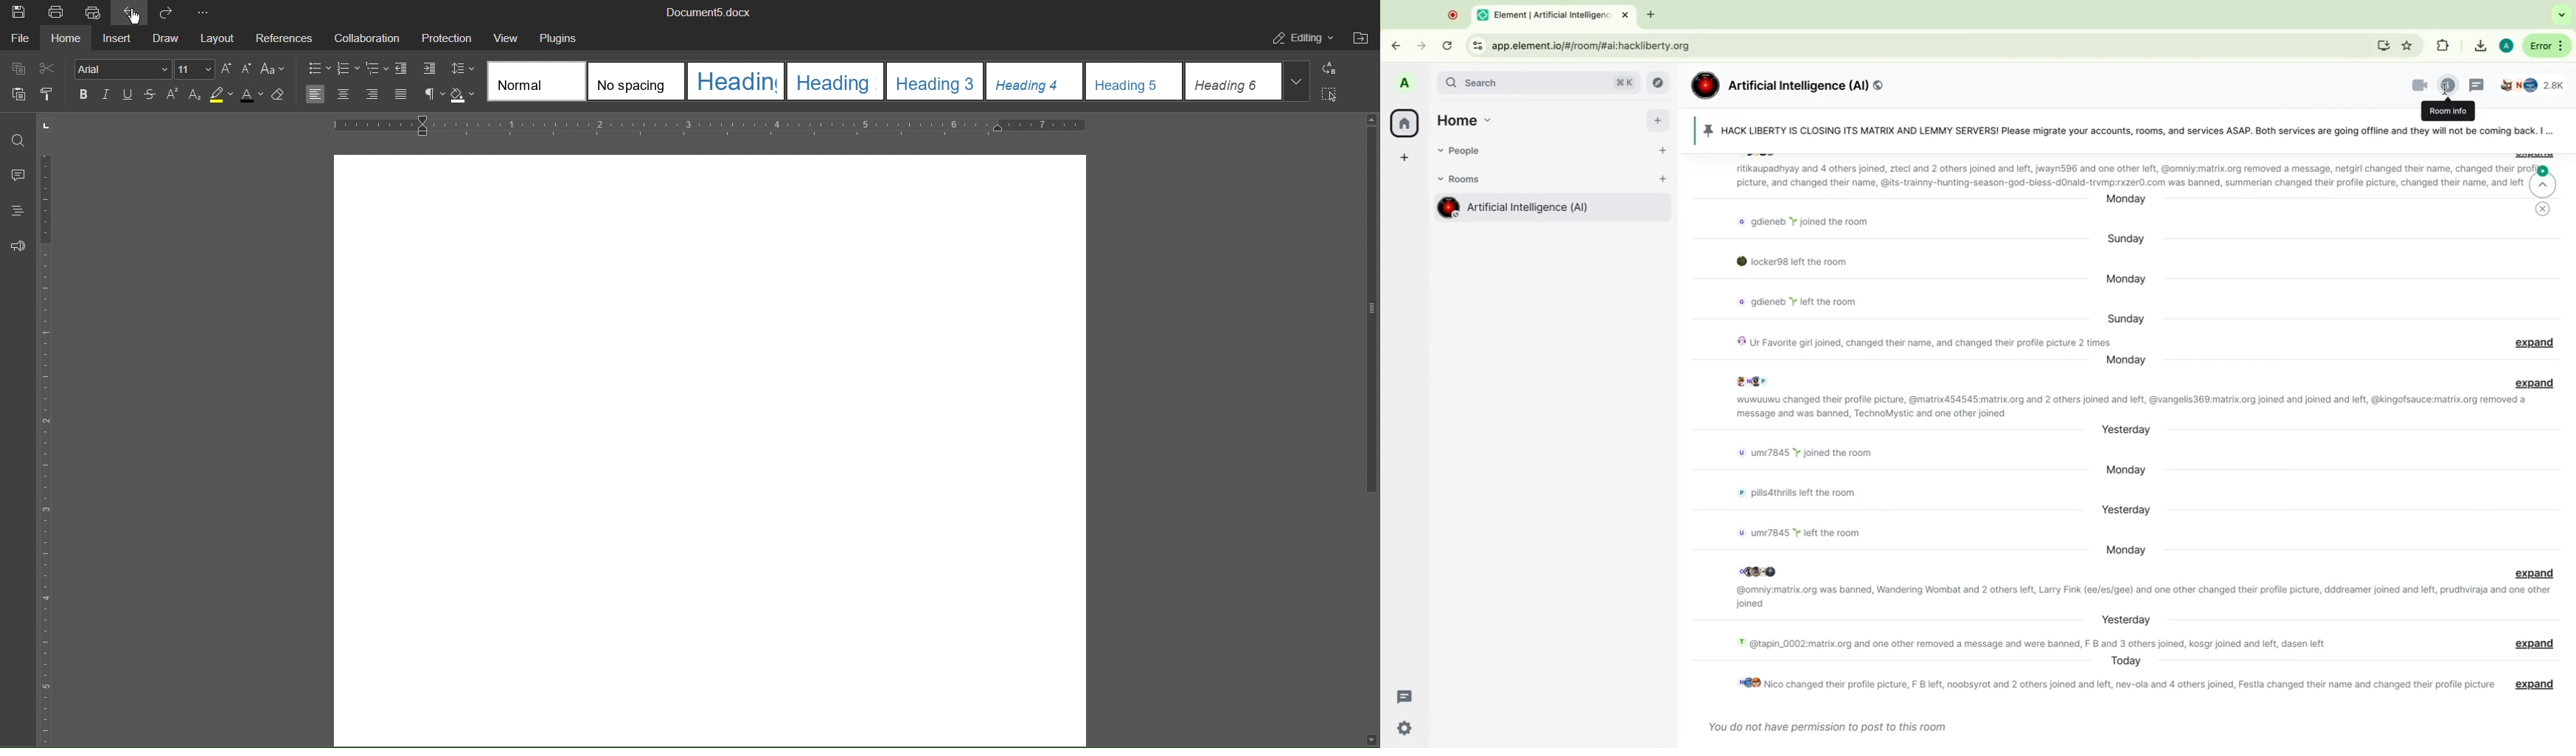 The image size is (2576, 756). I want to click on mark all as read, so click(2541, 216).